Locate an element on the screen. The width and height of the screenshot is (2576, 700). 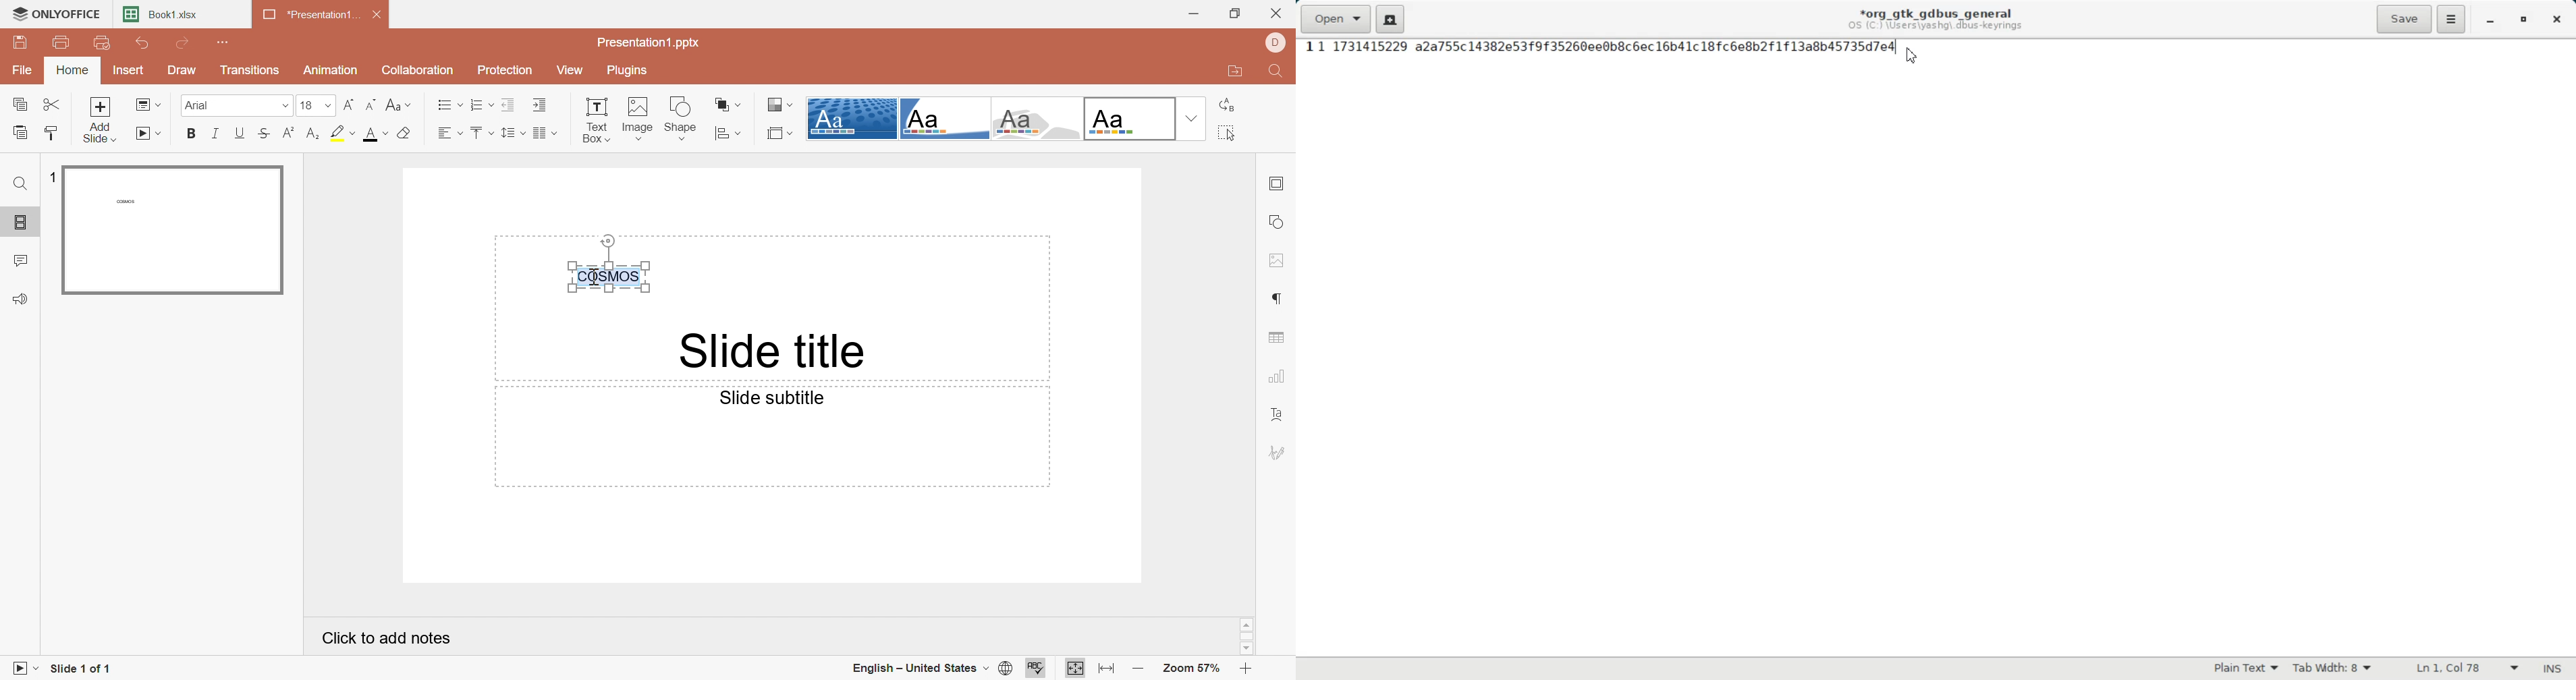
Presentation1.pptx is located at coordinates (647, 42).